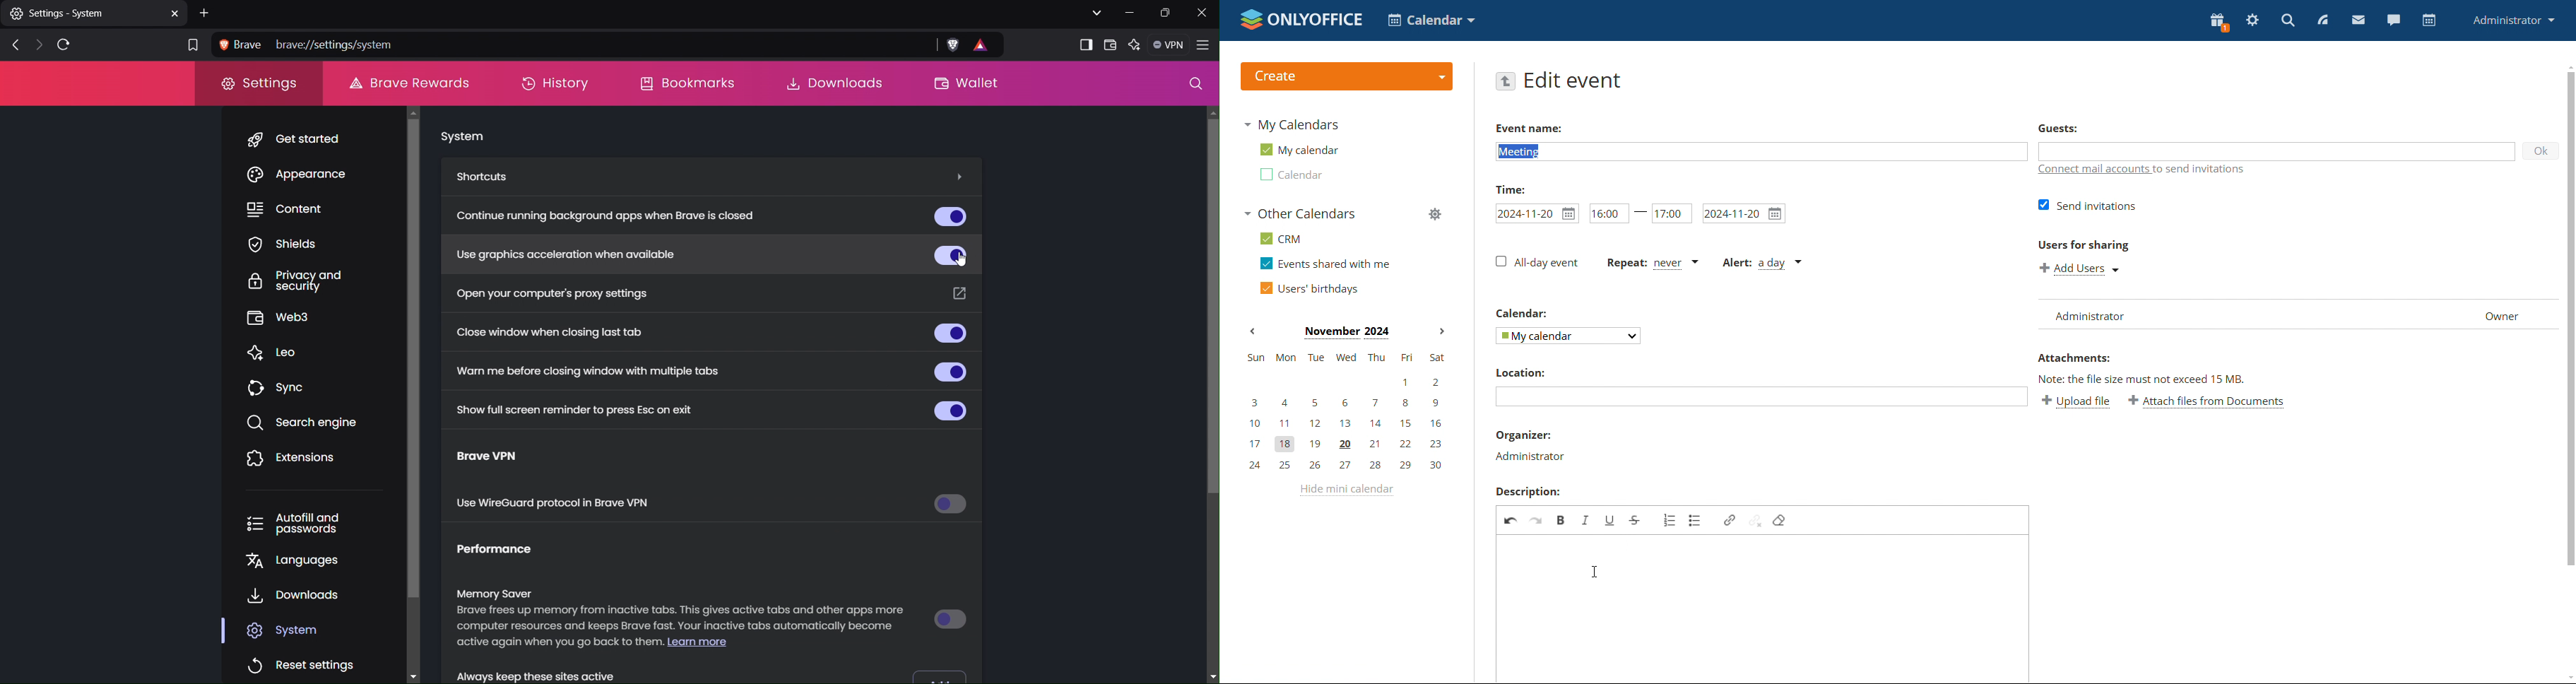 The height and width of the screenshot is (700, 2576). What do you see at coordinates (2083, 244) in the screenshot?
I see `users for sharing` at bounding box center [2083, 244].